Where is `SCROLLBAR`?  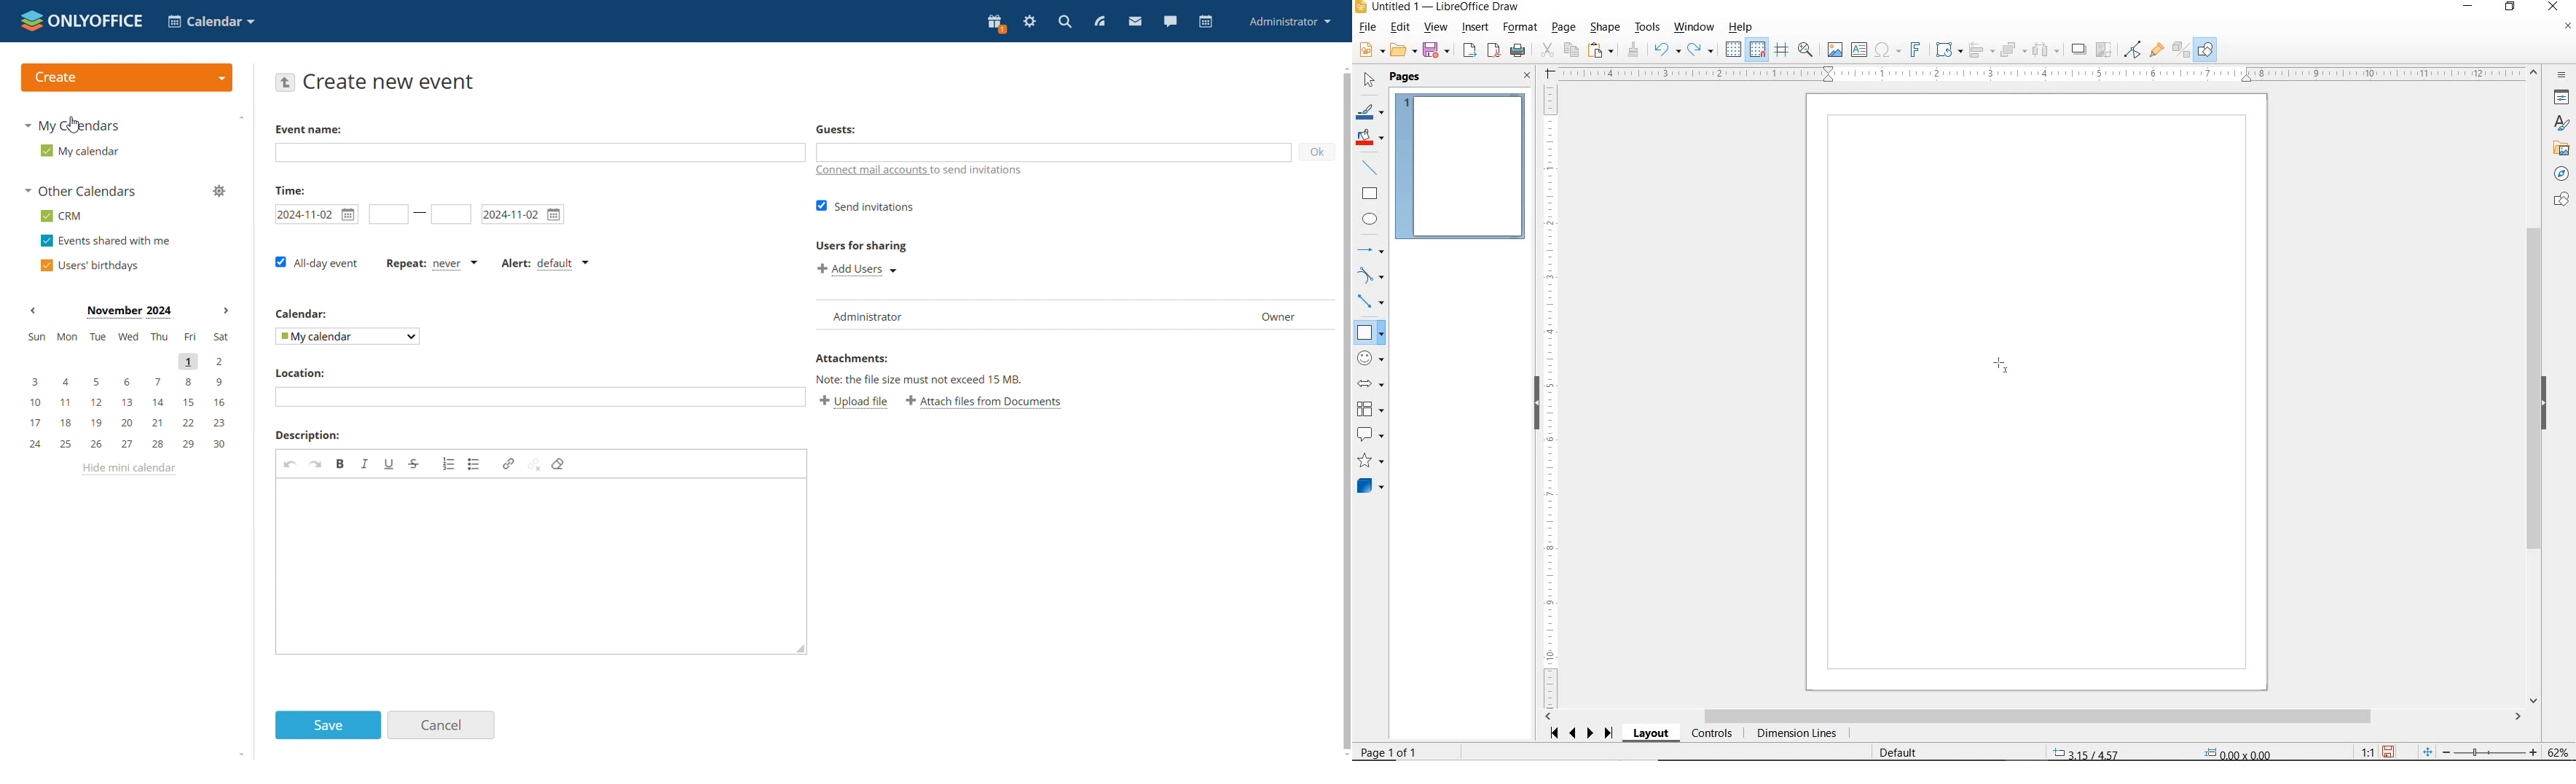 SCROLLBAR is located at coordinates (2033, 717).